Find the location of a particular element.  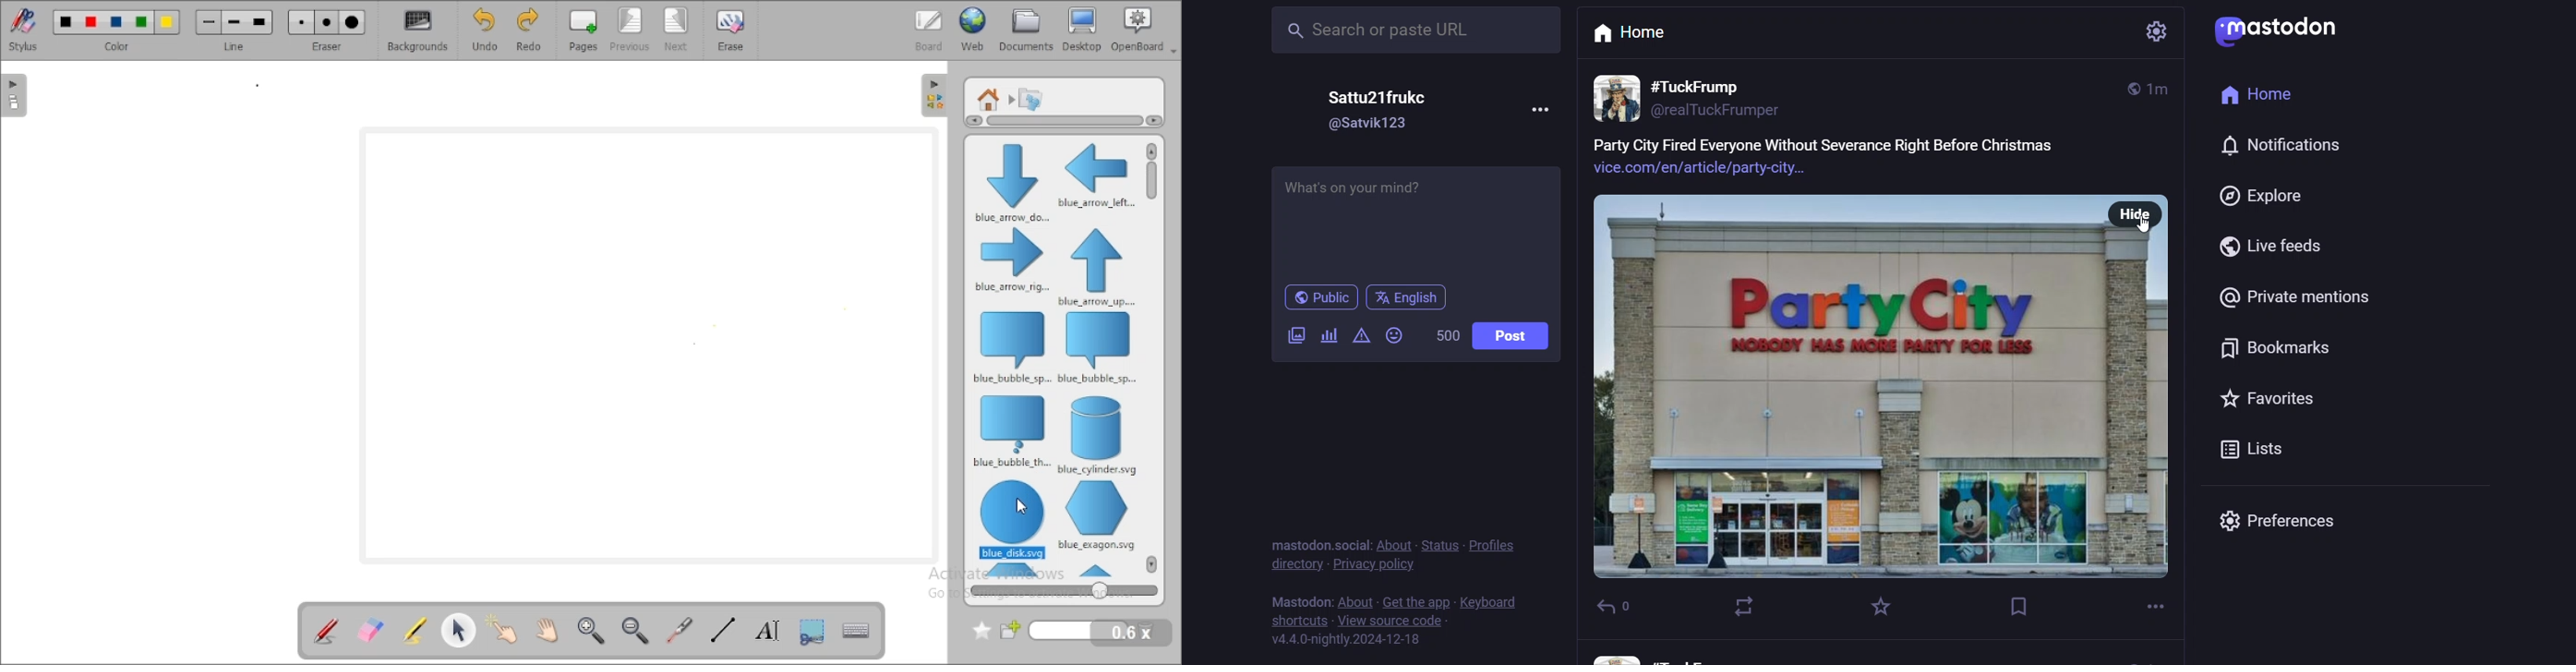

shortucts is located at coordinates (1290, 620).